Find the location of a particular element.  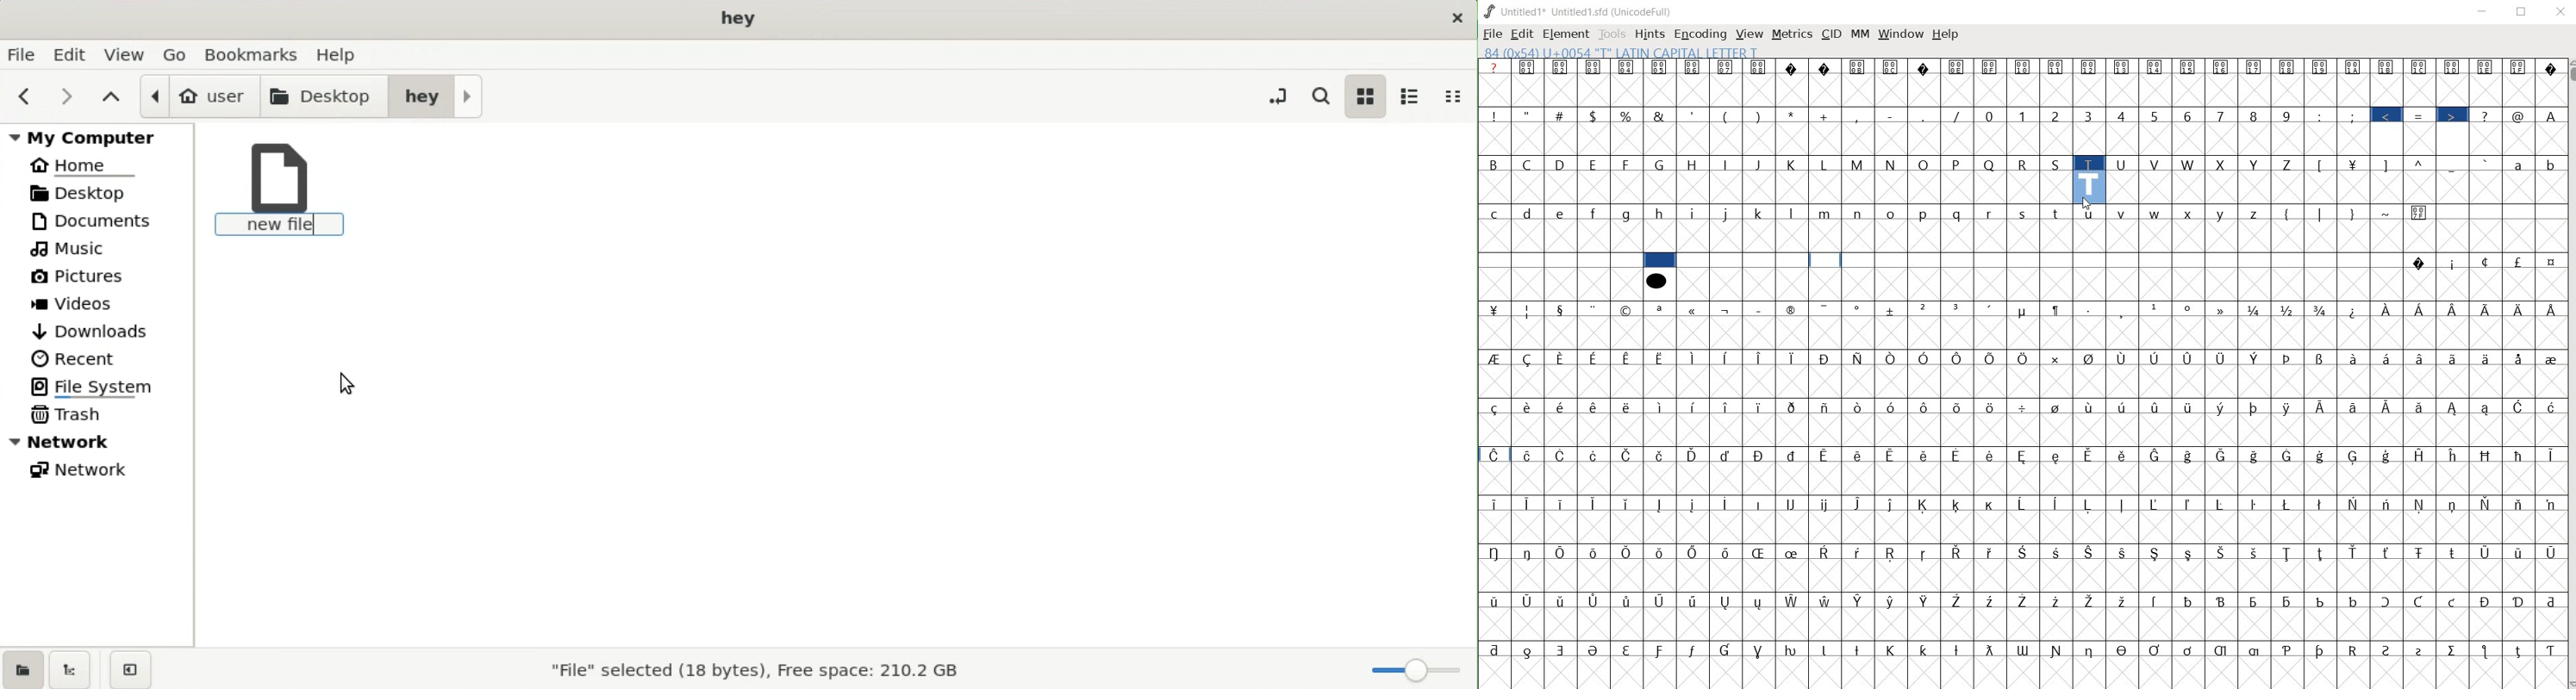

V is located at coordinates (2157, 165).